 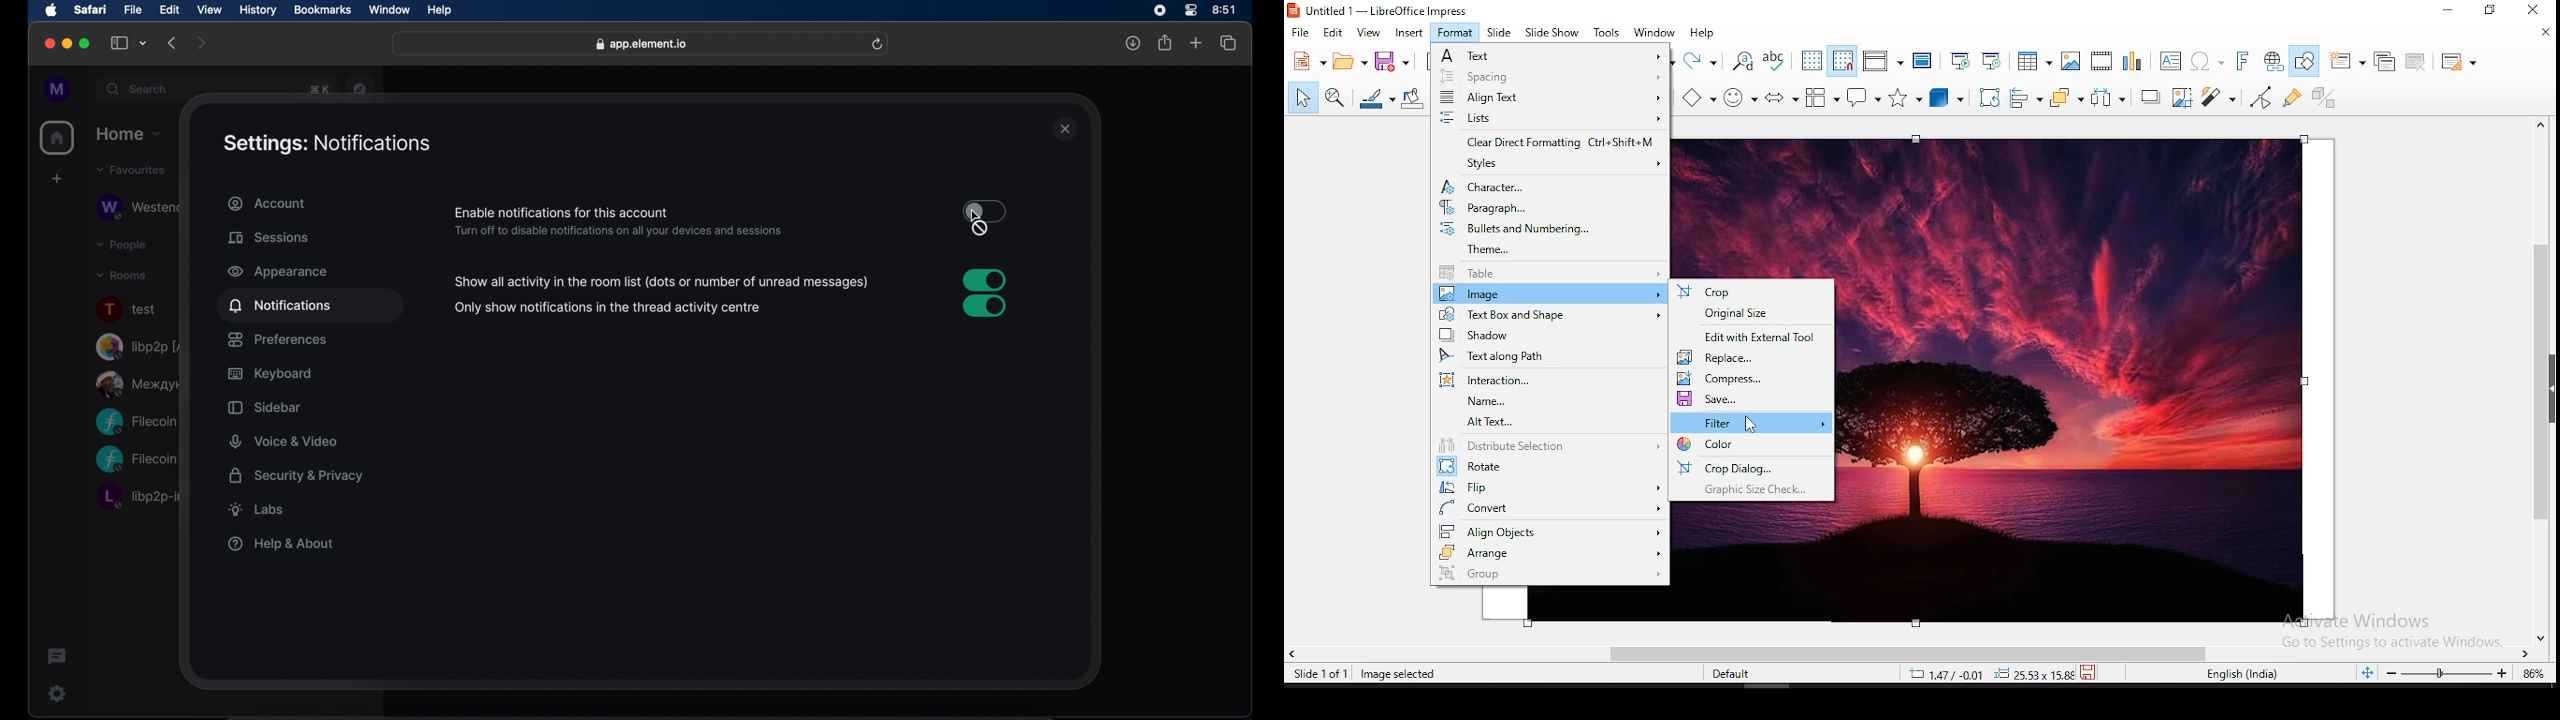 I want to click on sidebar, so click(x=311, y=408).